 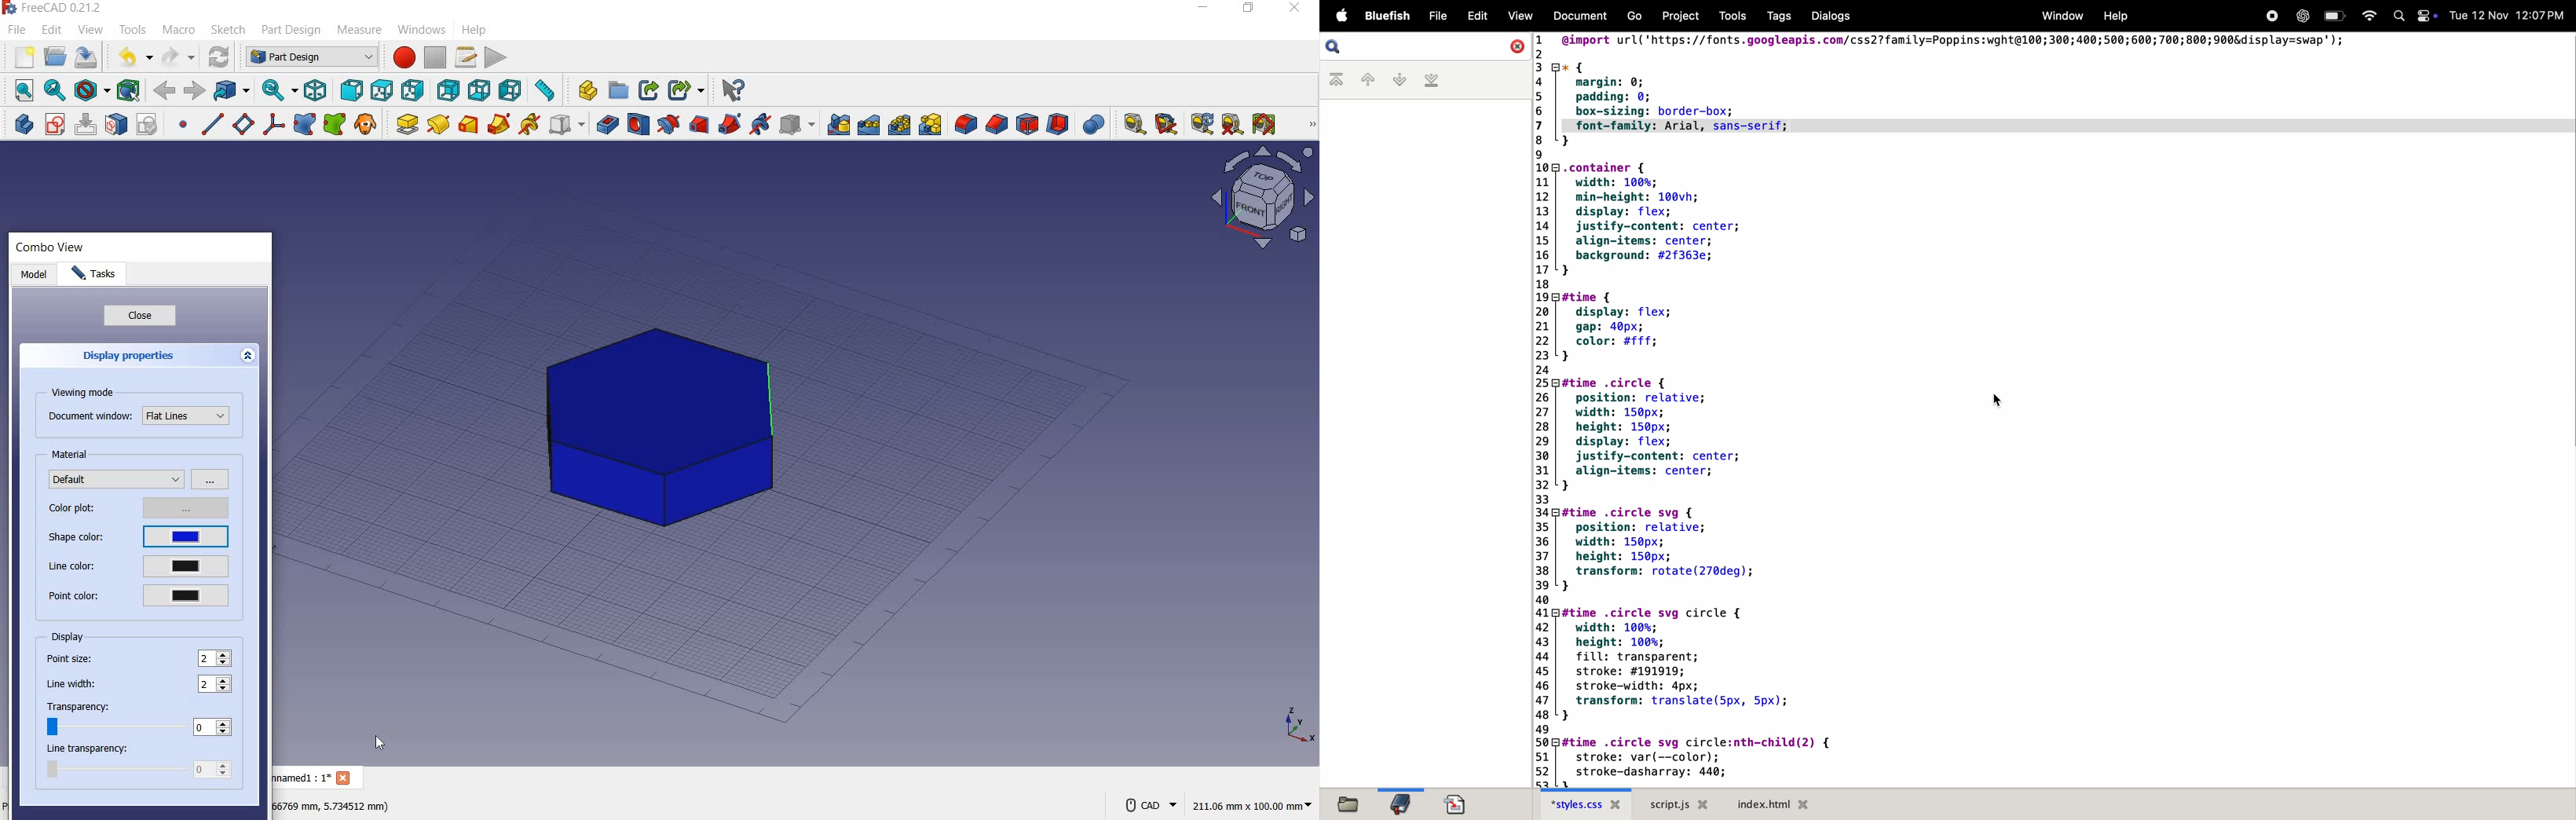 I want to click on current point color, so click(x=186, y=594).